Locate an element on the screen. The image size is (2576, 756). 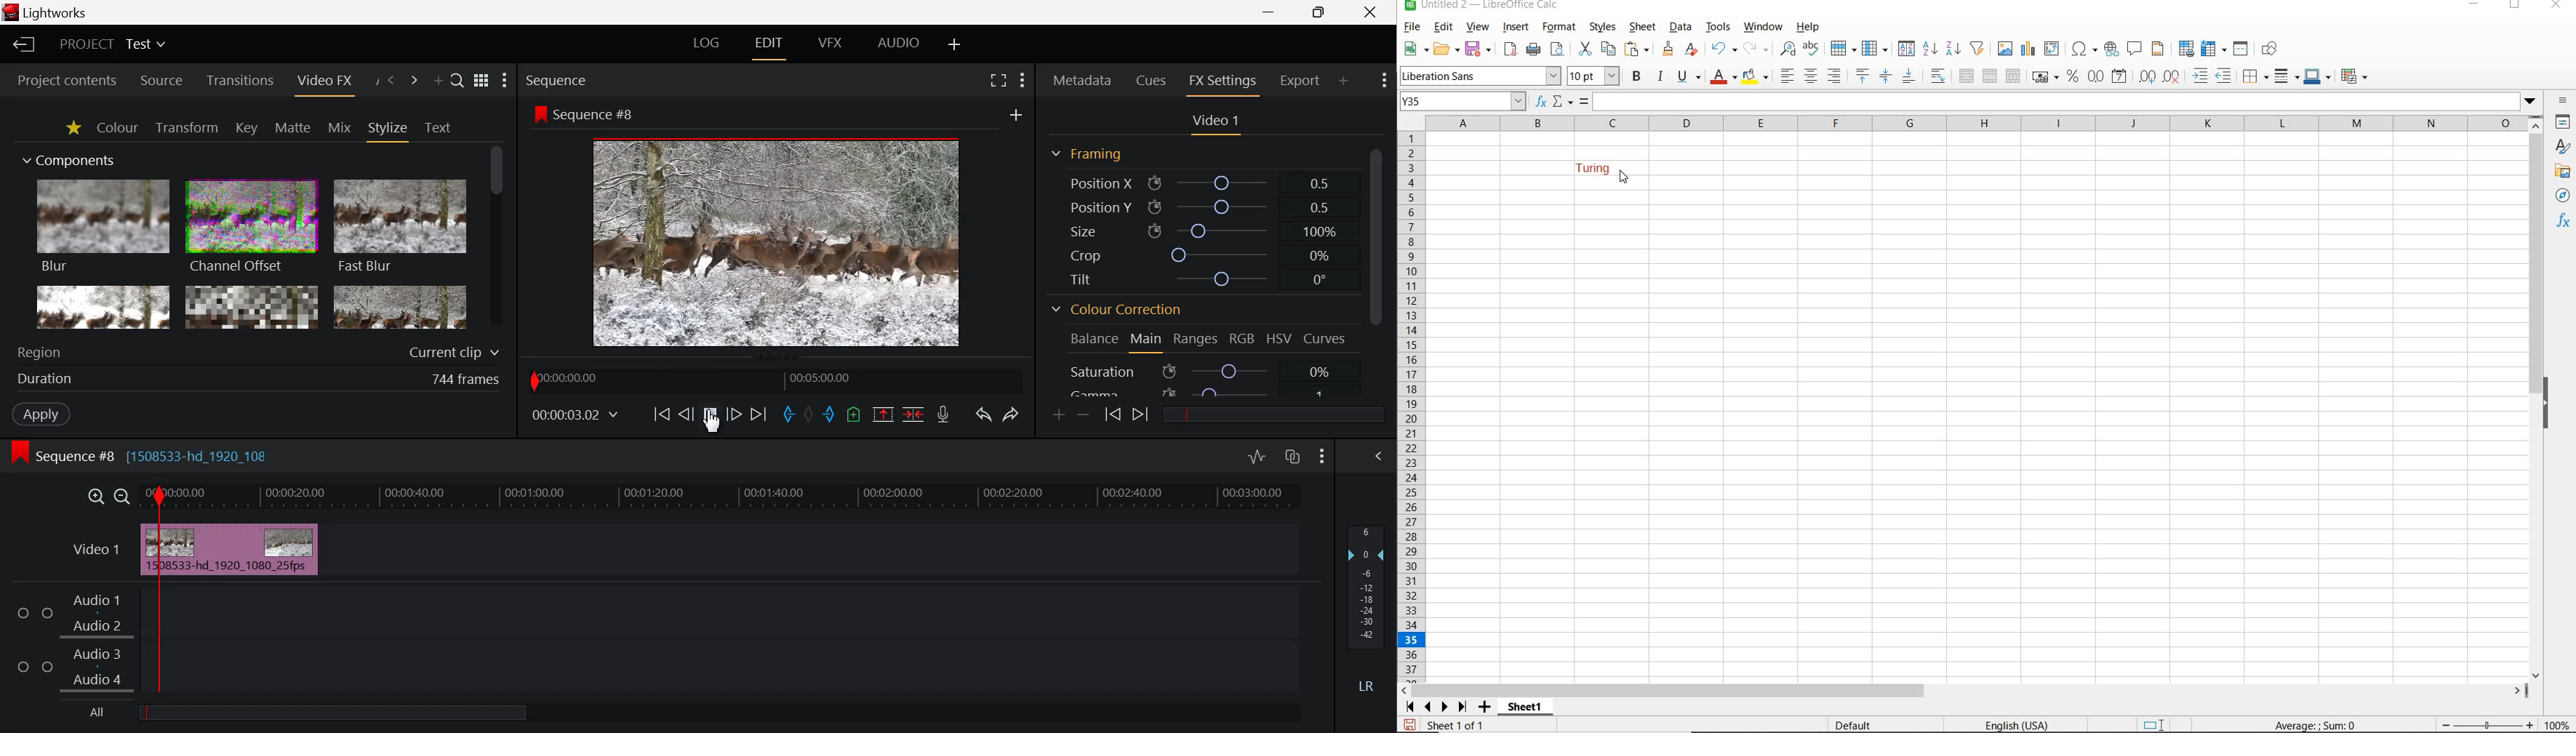
BOLD is located at coordinates (1639, 77).